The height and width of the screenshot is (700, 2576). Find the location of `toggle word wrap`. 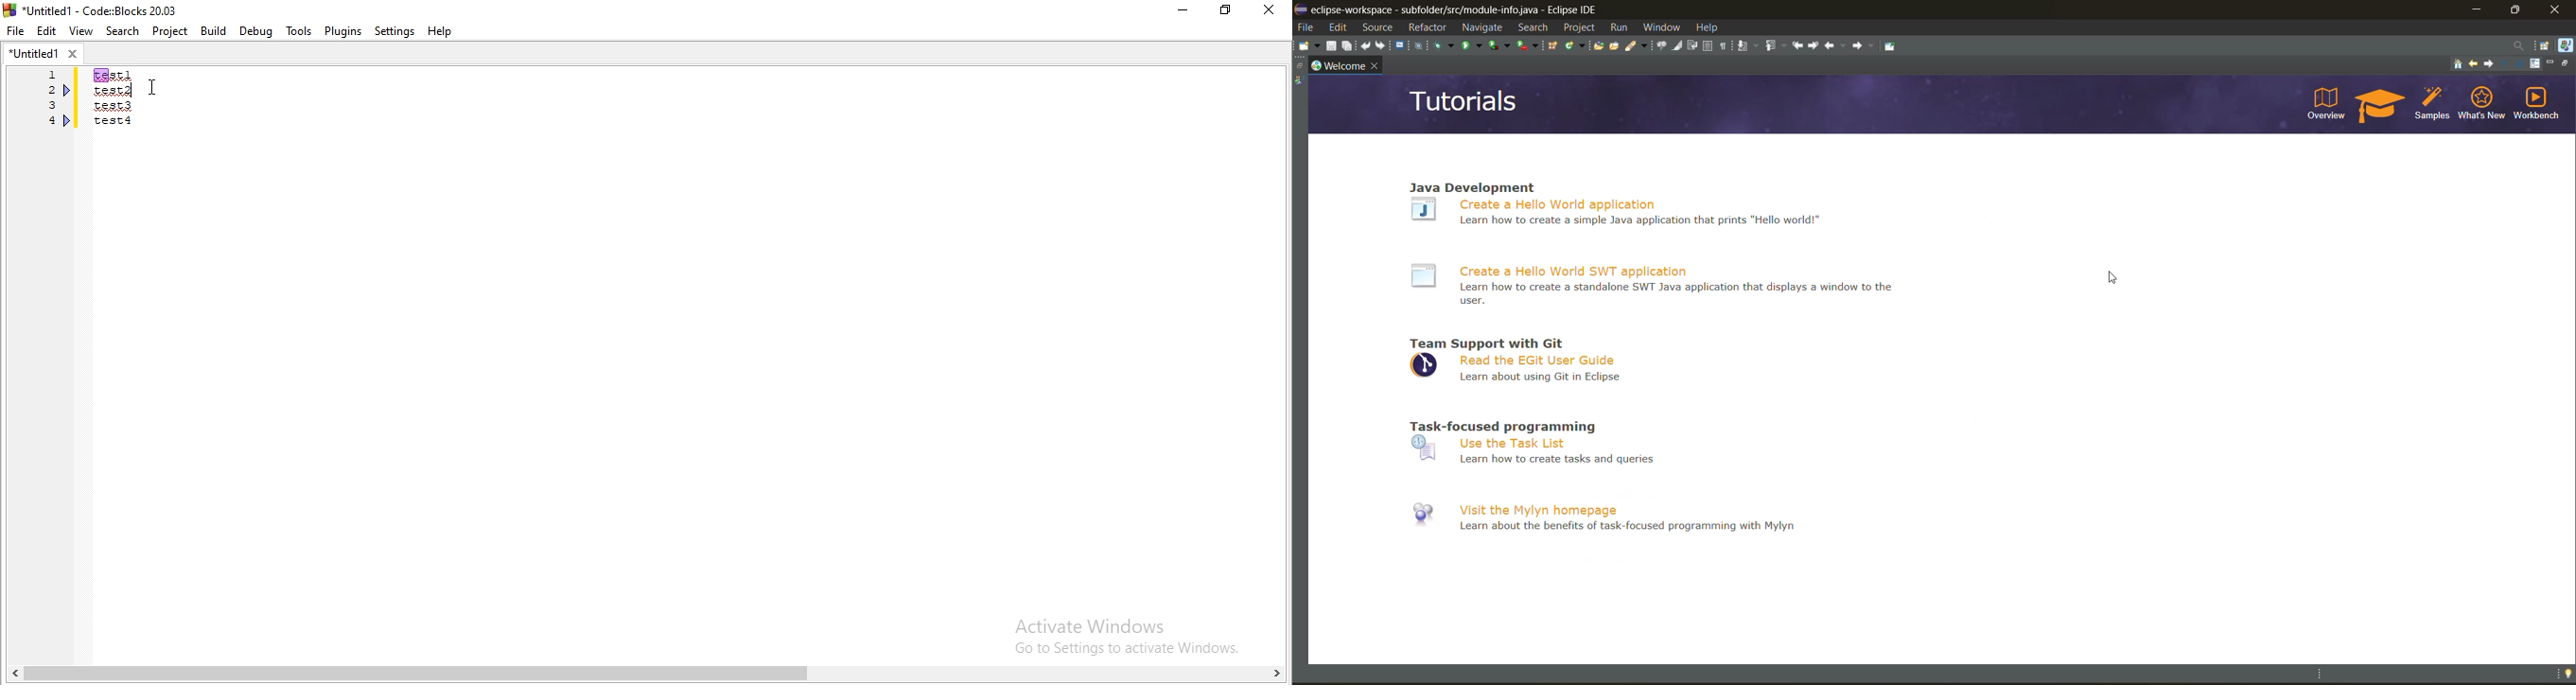

toggle word wrap is located at coordinates (1693, 47).